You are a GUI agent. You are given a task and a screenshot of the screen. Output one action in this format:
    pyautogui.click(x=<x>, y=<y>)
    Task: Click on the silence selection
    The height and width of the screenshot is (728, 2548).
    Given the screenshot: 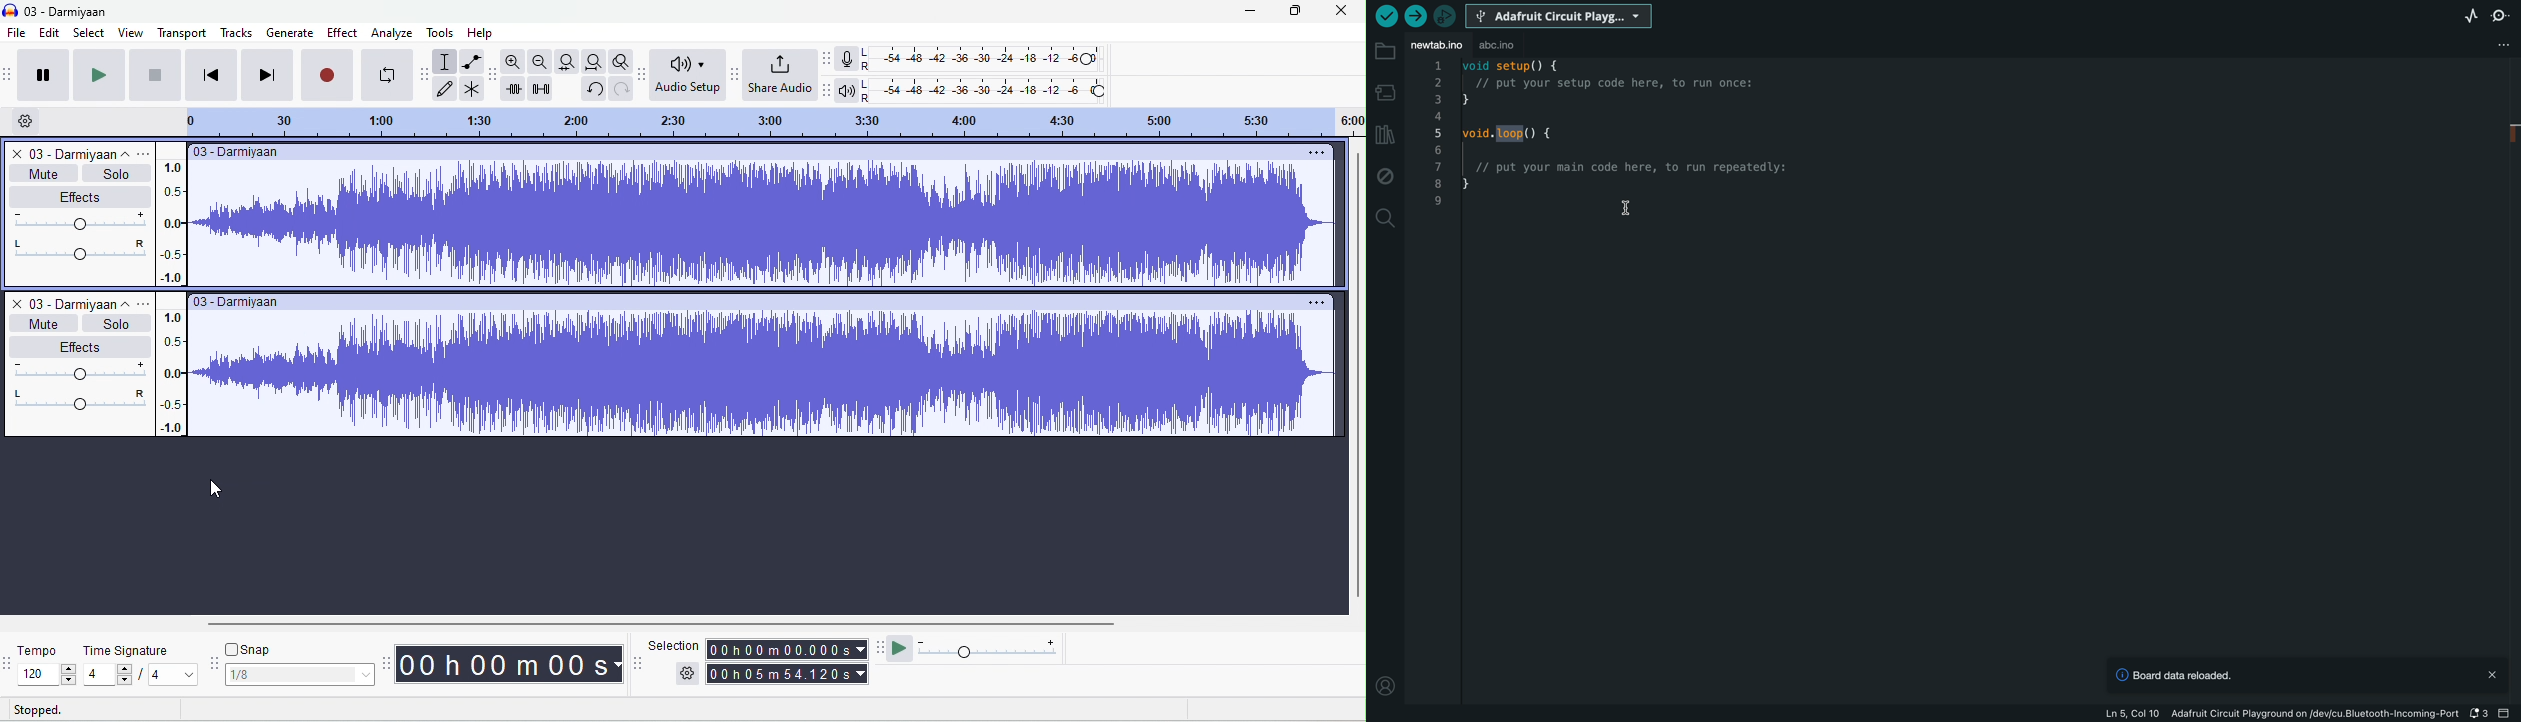 What is the action you would take?
    pyautogui.click(x=541, y=88)
    